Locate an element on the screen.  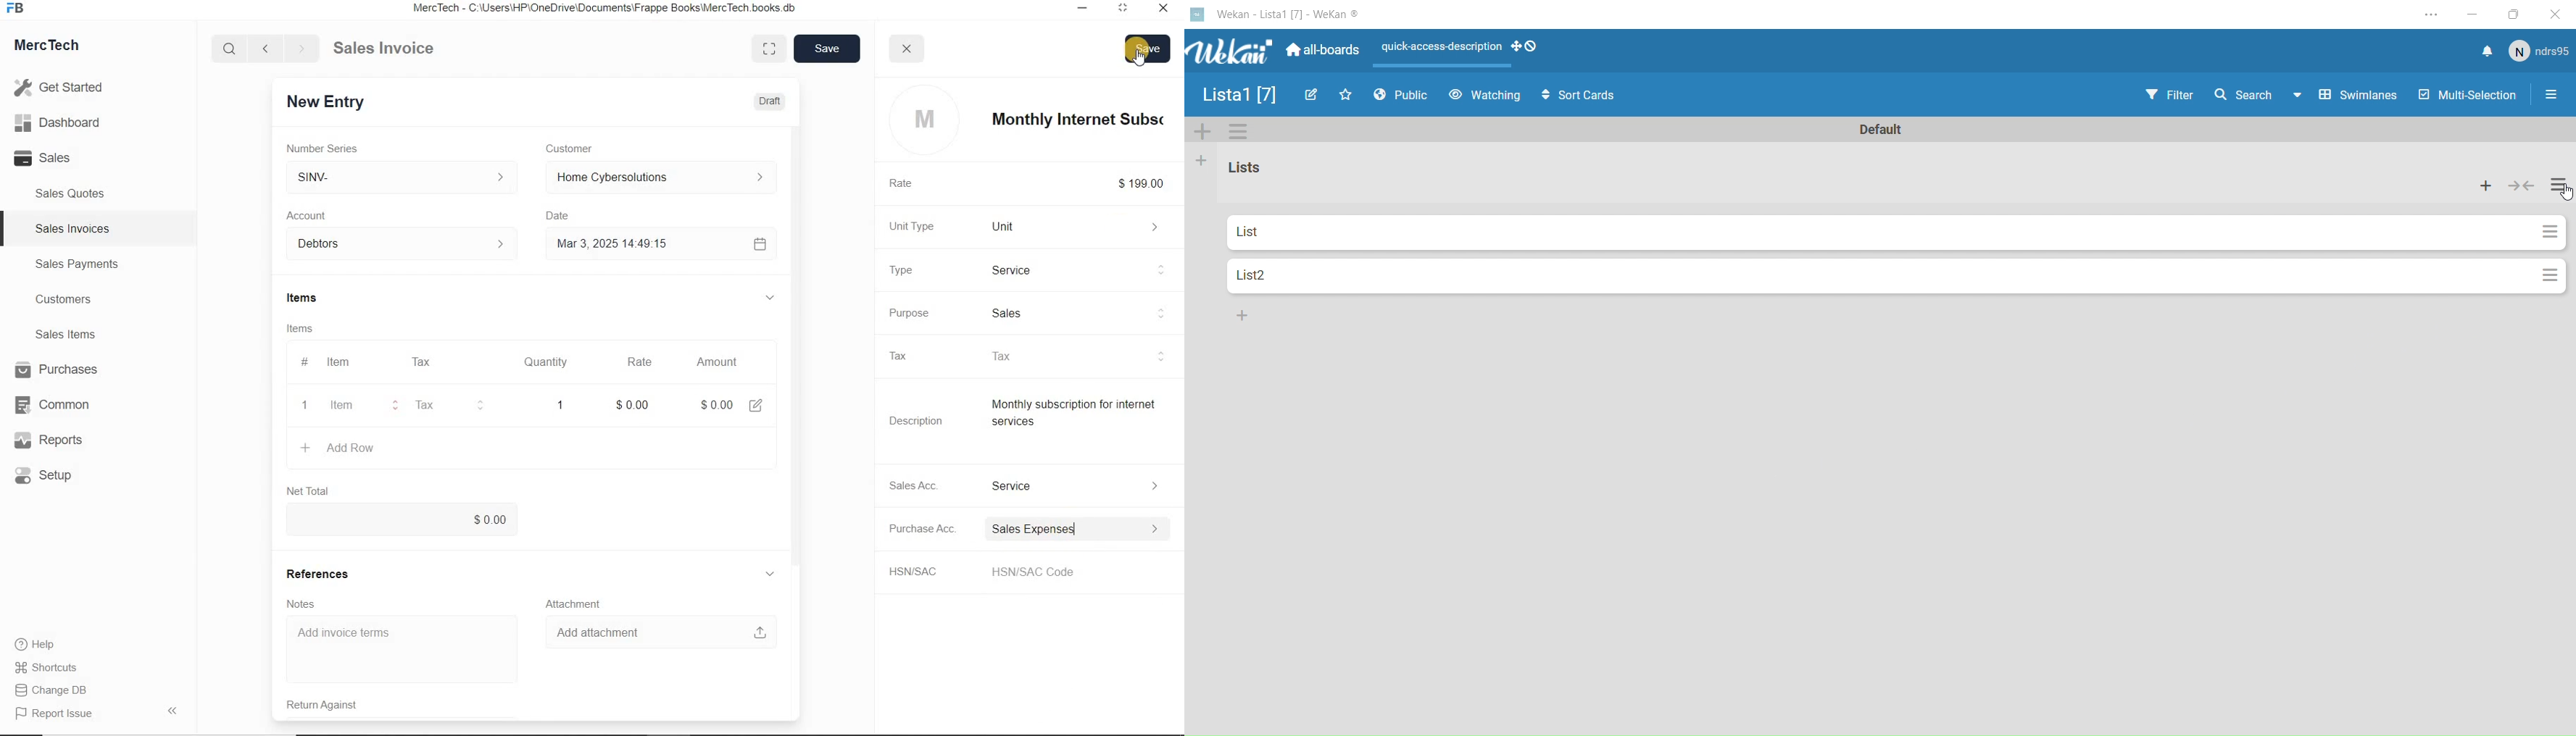
Quantity is located at coordinates (547, 362).